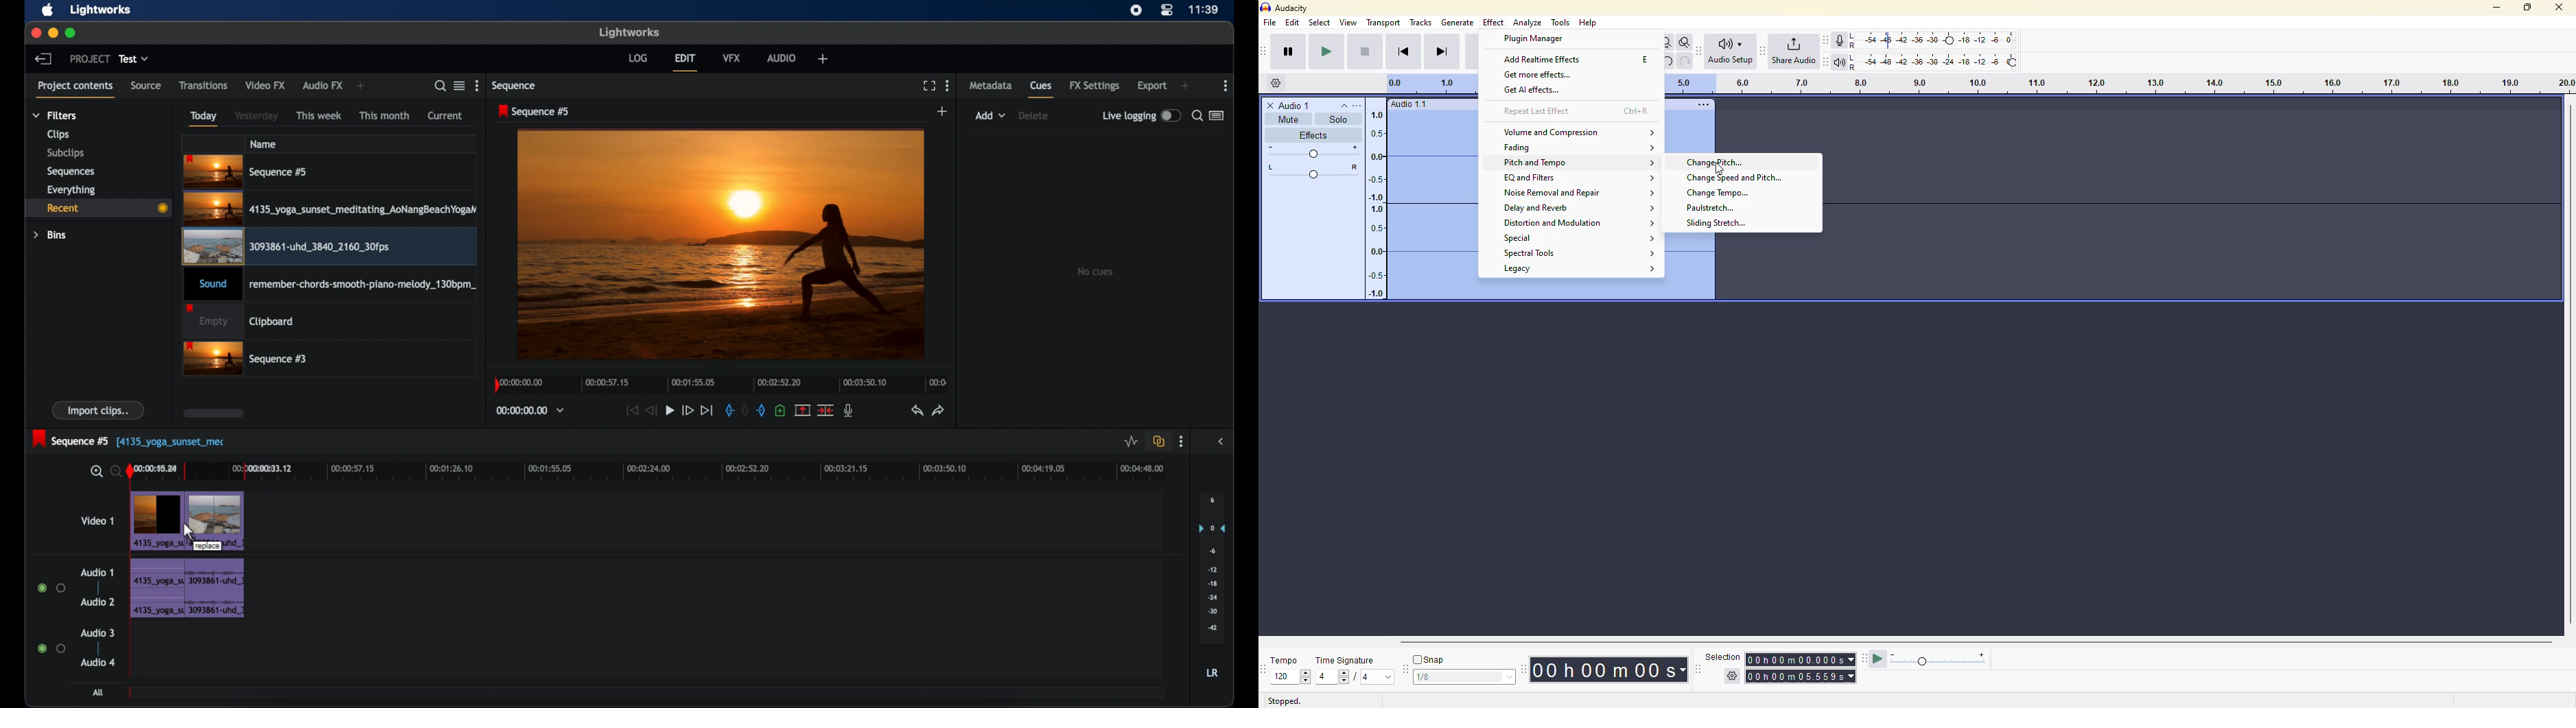 This screenshot has width=2576, height=728. I want to click on video clip, so click(157, 521).